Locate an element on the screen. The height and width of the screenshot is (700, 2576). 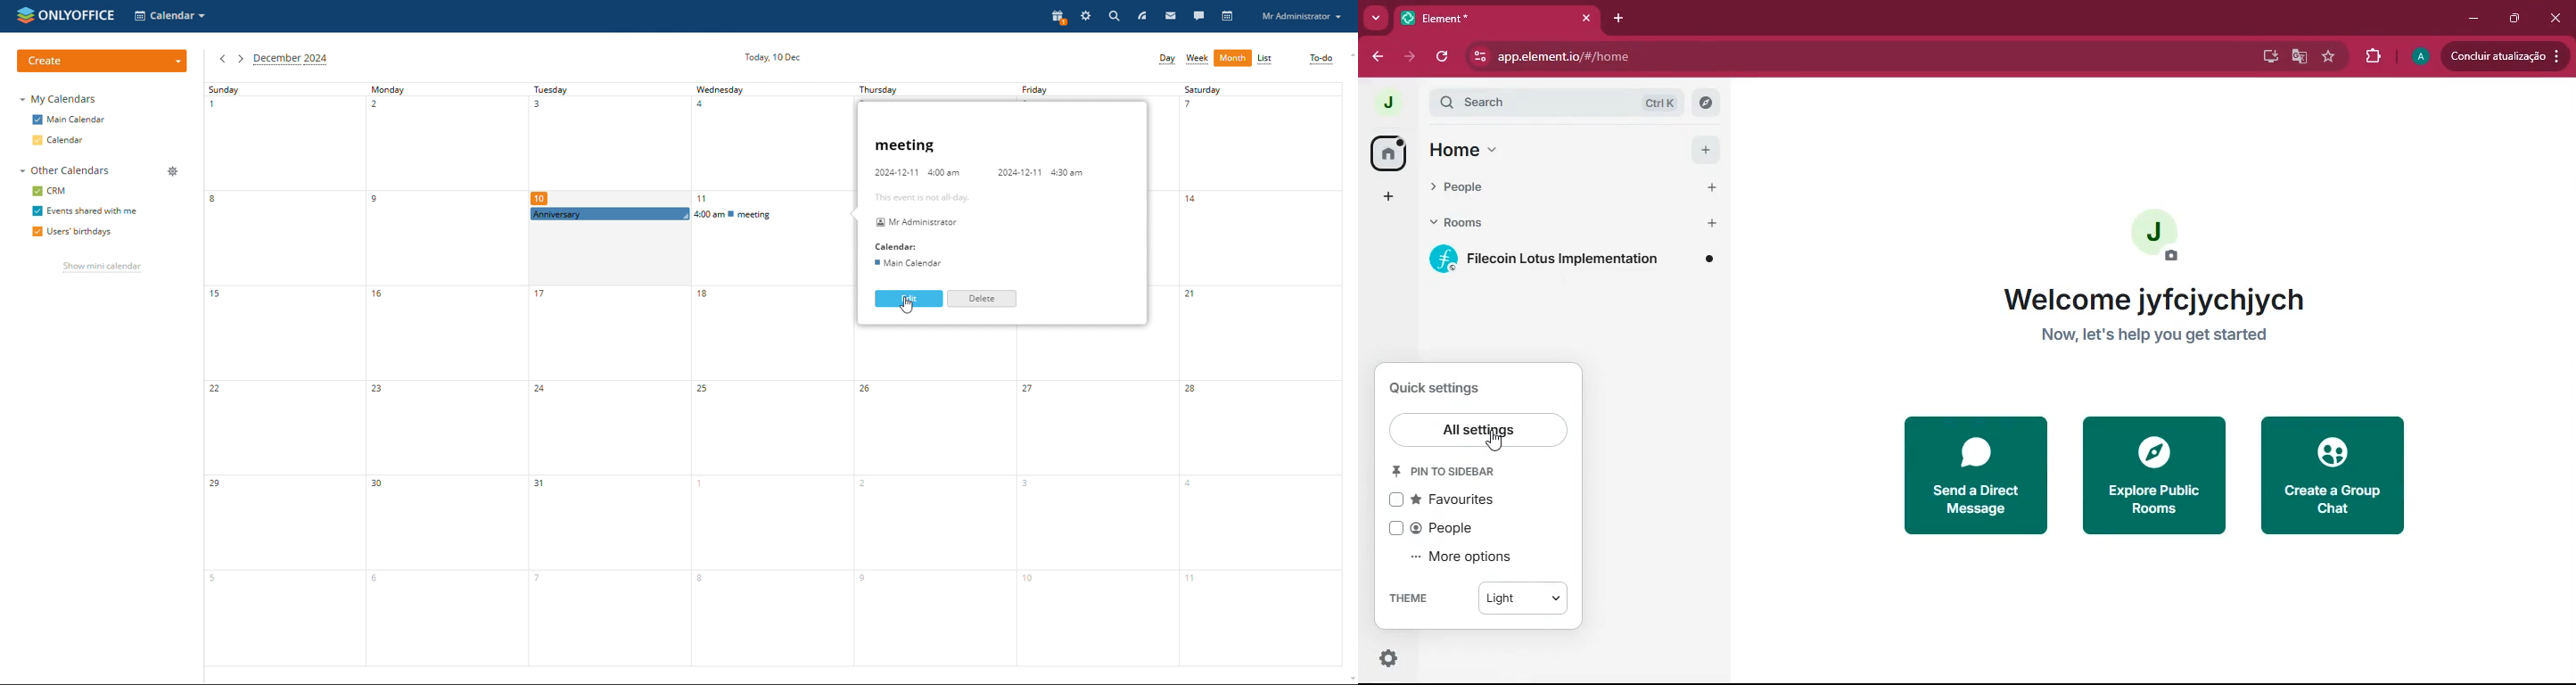
close is located at coordinates (1586, 18).